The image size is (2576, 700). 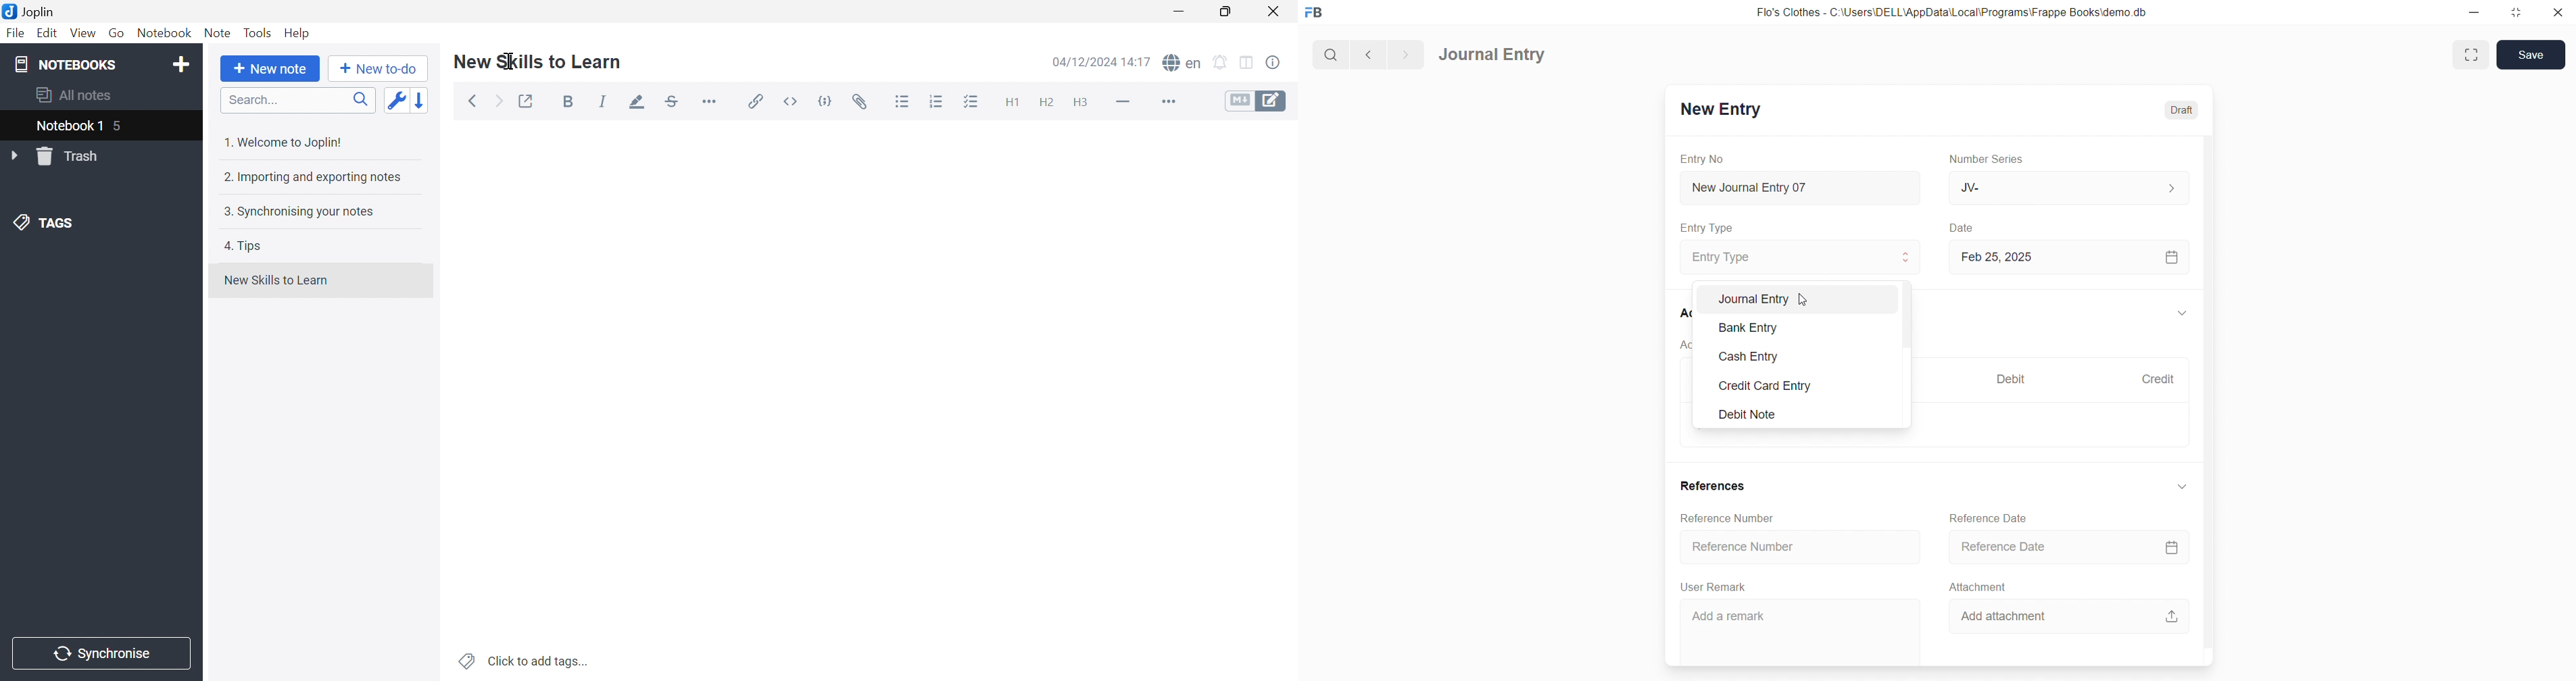 What do you see at coordinates (1086, 64) in the screenshot?
I see `04/12/2024` at bounding box center [1086, 64].